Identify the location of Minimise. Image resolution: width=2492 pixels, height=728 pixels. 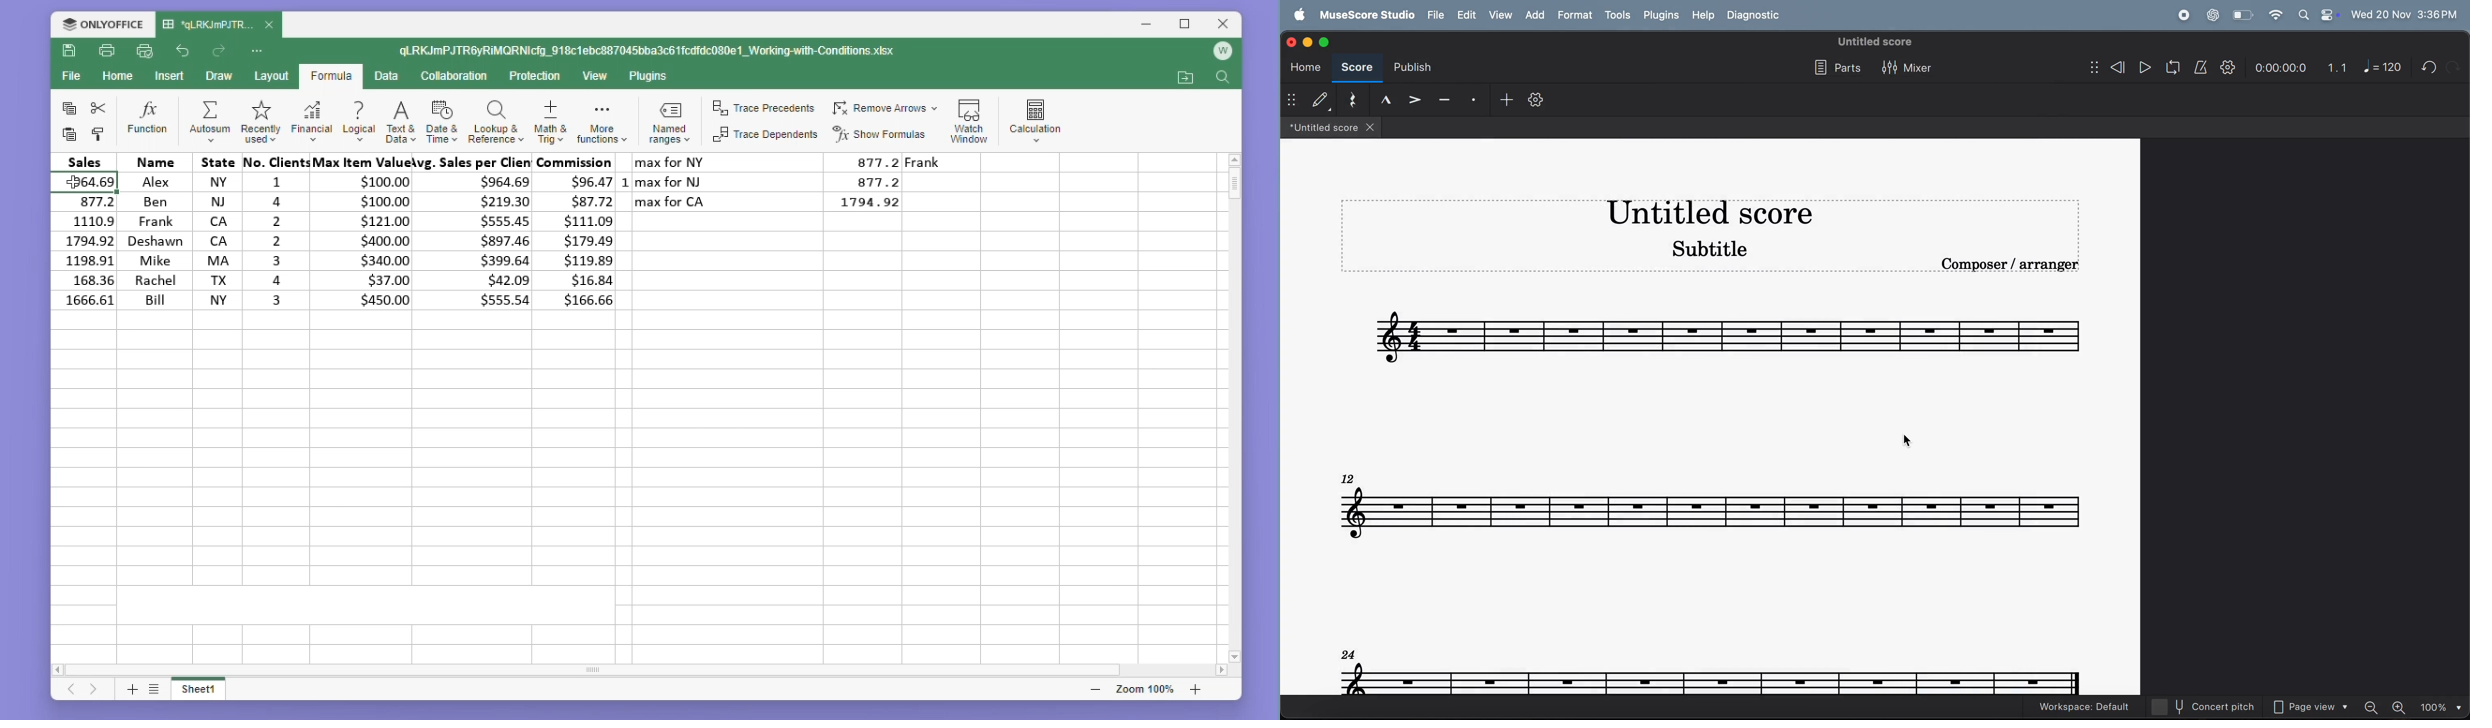
(1147, 25).